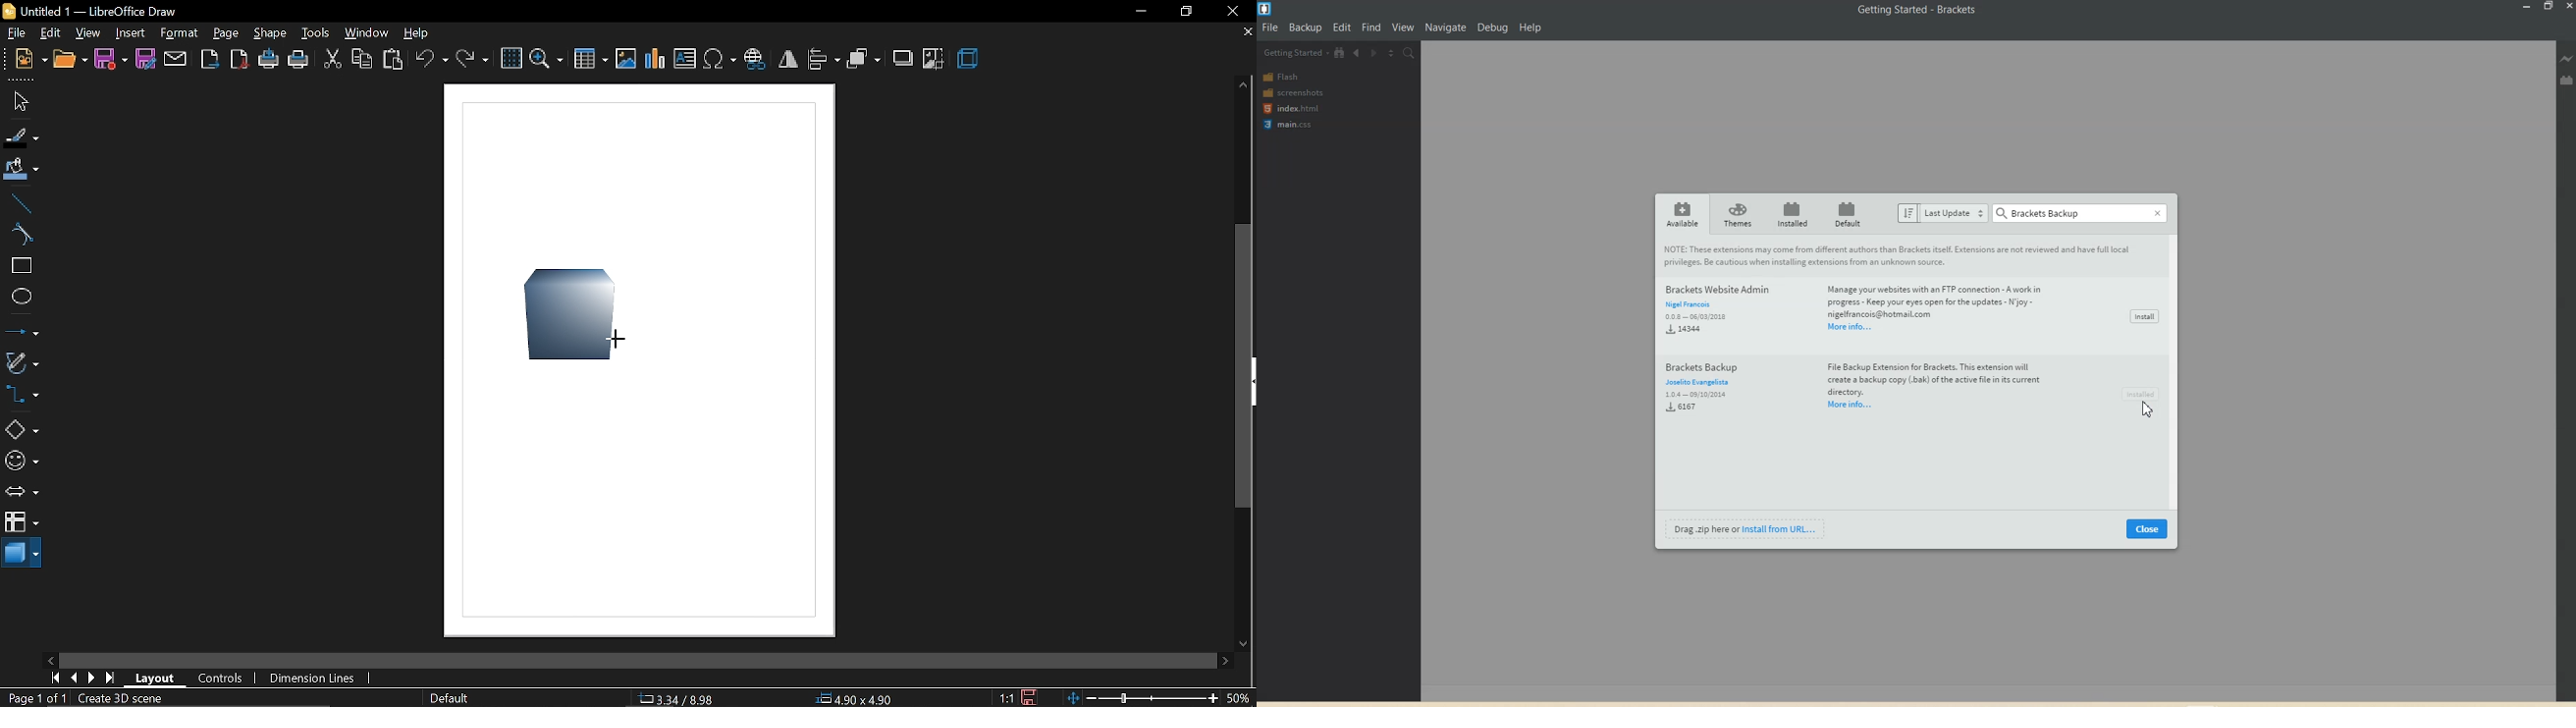  What do you see at coordinates (228, 35) in the screenshot?
I see `page` at bounding box center [228, 35].